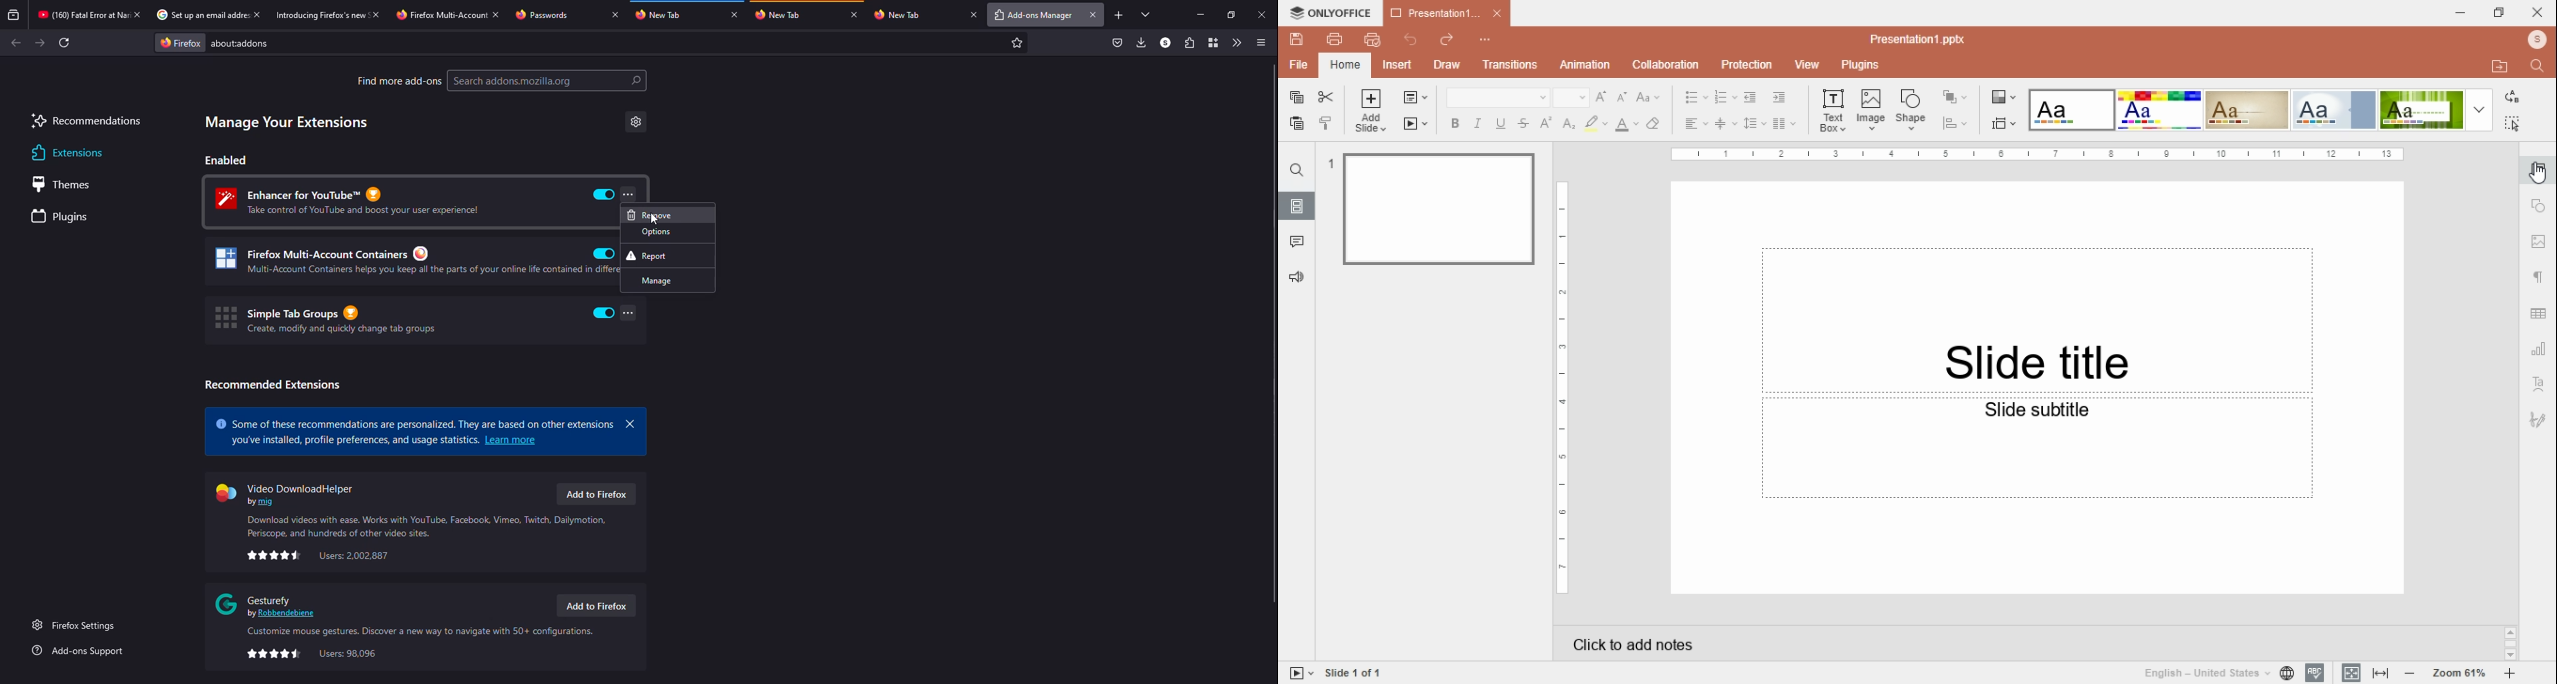  Describe the element at coordinates (629, 313) in the screenshot. I see `more` at that location.